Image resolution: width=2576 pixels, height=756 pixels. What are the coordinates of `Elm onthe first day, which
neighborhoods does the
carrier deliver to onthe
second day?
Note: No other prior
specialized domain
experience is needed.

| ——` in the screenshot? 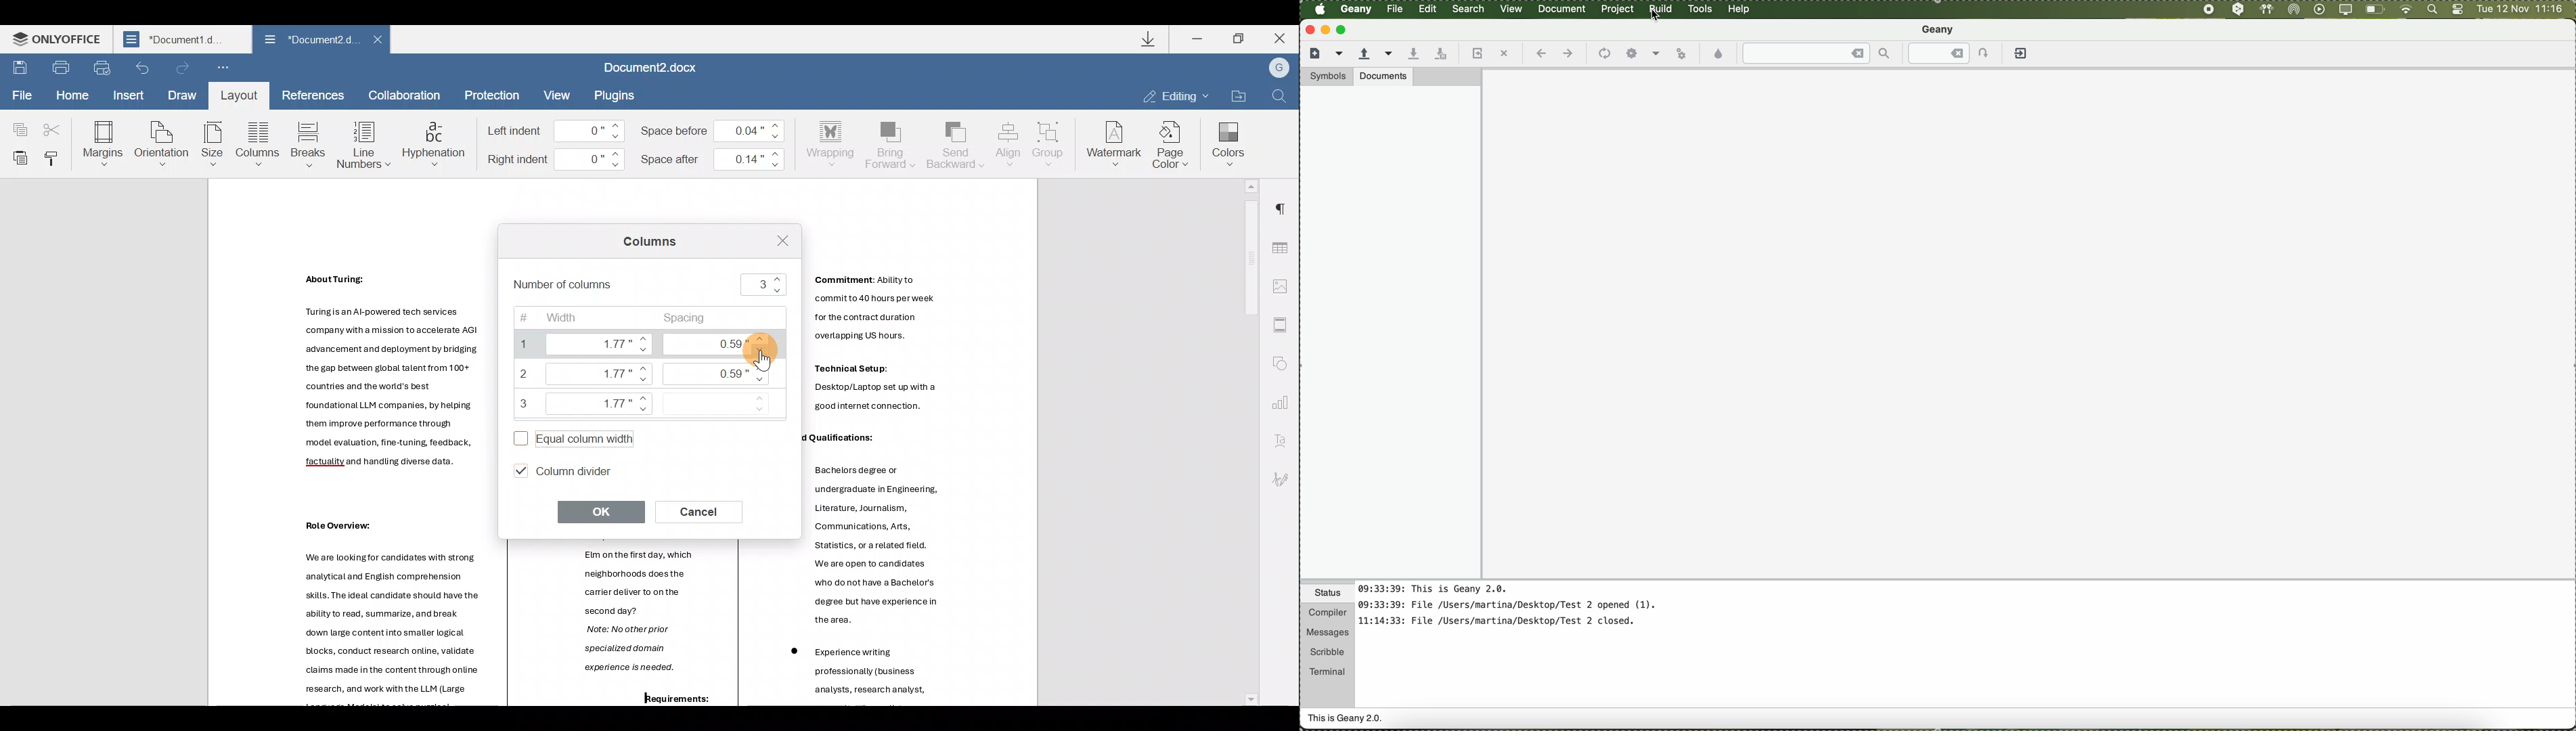 It's located at (632, 614).